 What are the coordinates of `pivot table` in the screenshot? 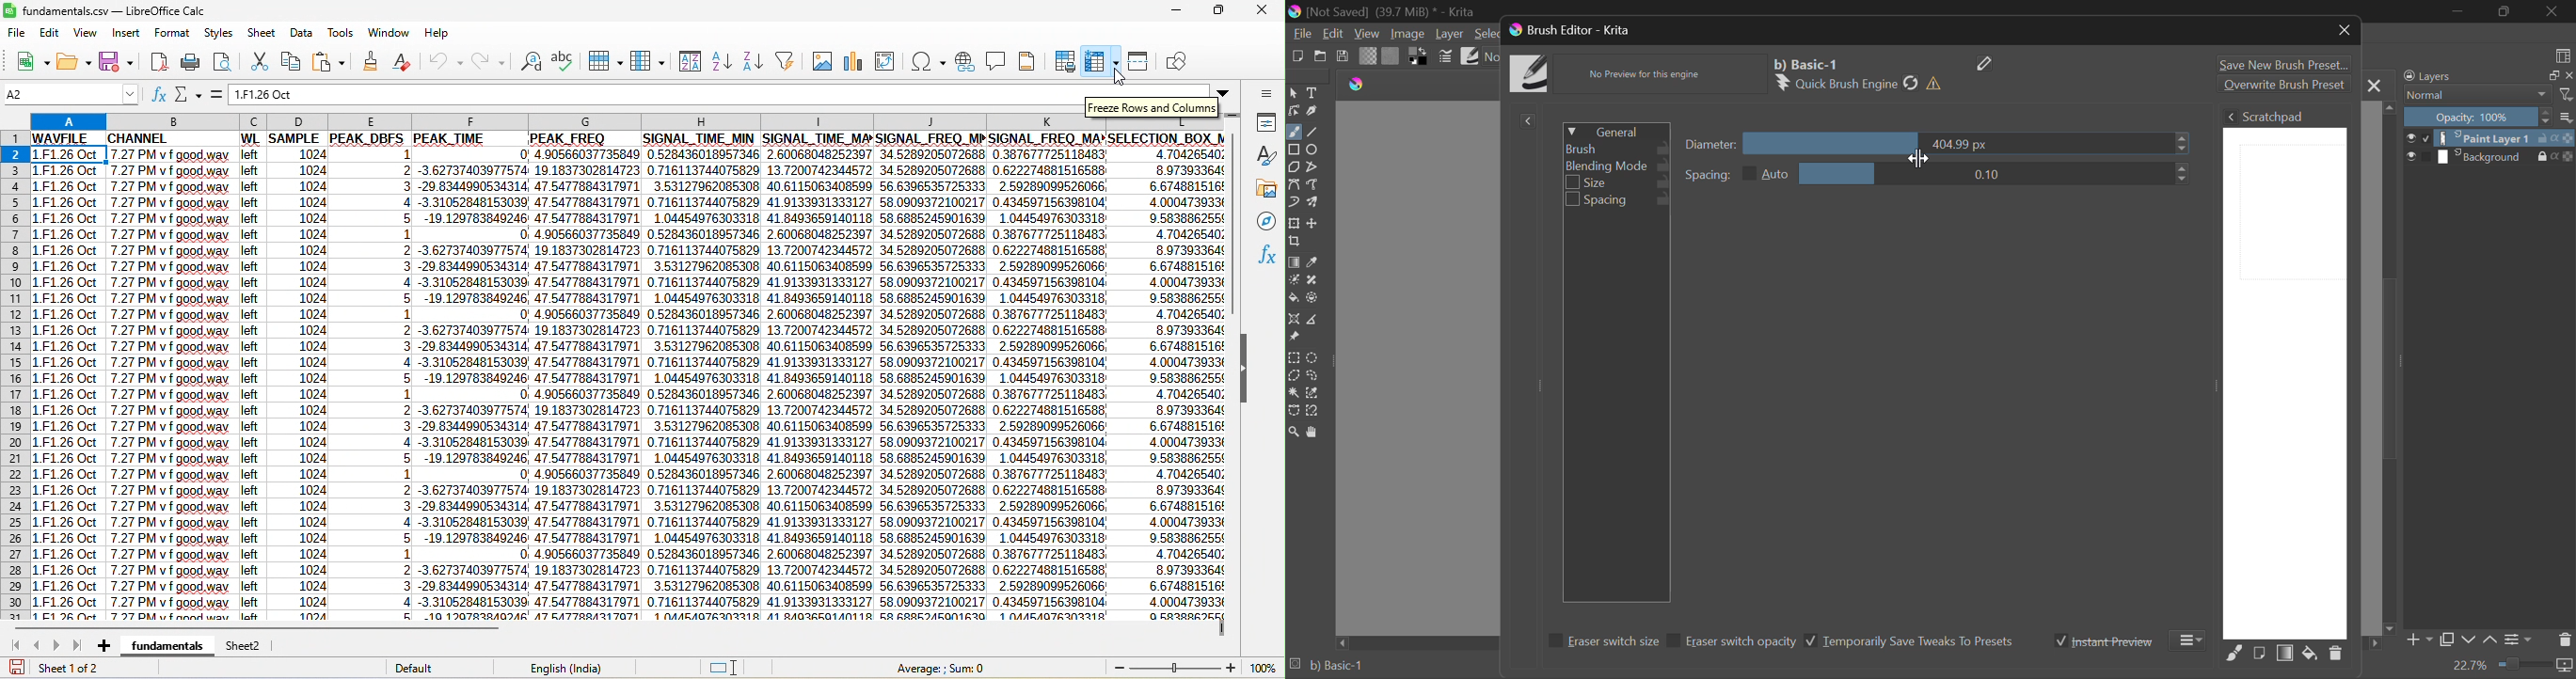 It's located at (884, 61).